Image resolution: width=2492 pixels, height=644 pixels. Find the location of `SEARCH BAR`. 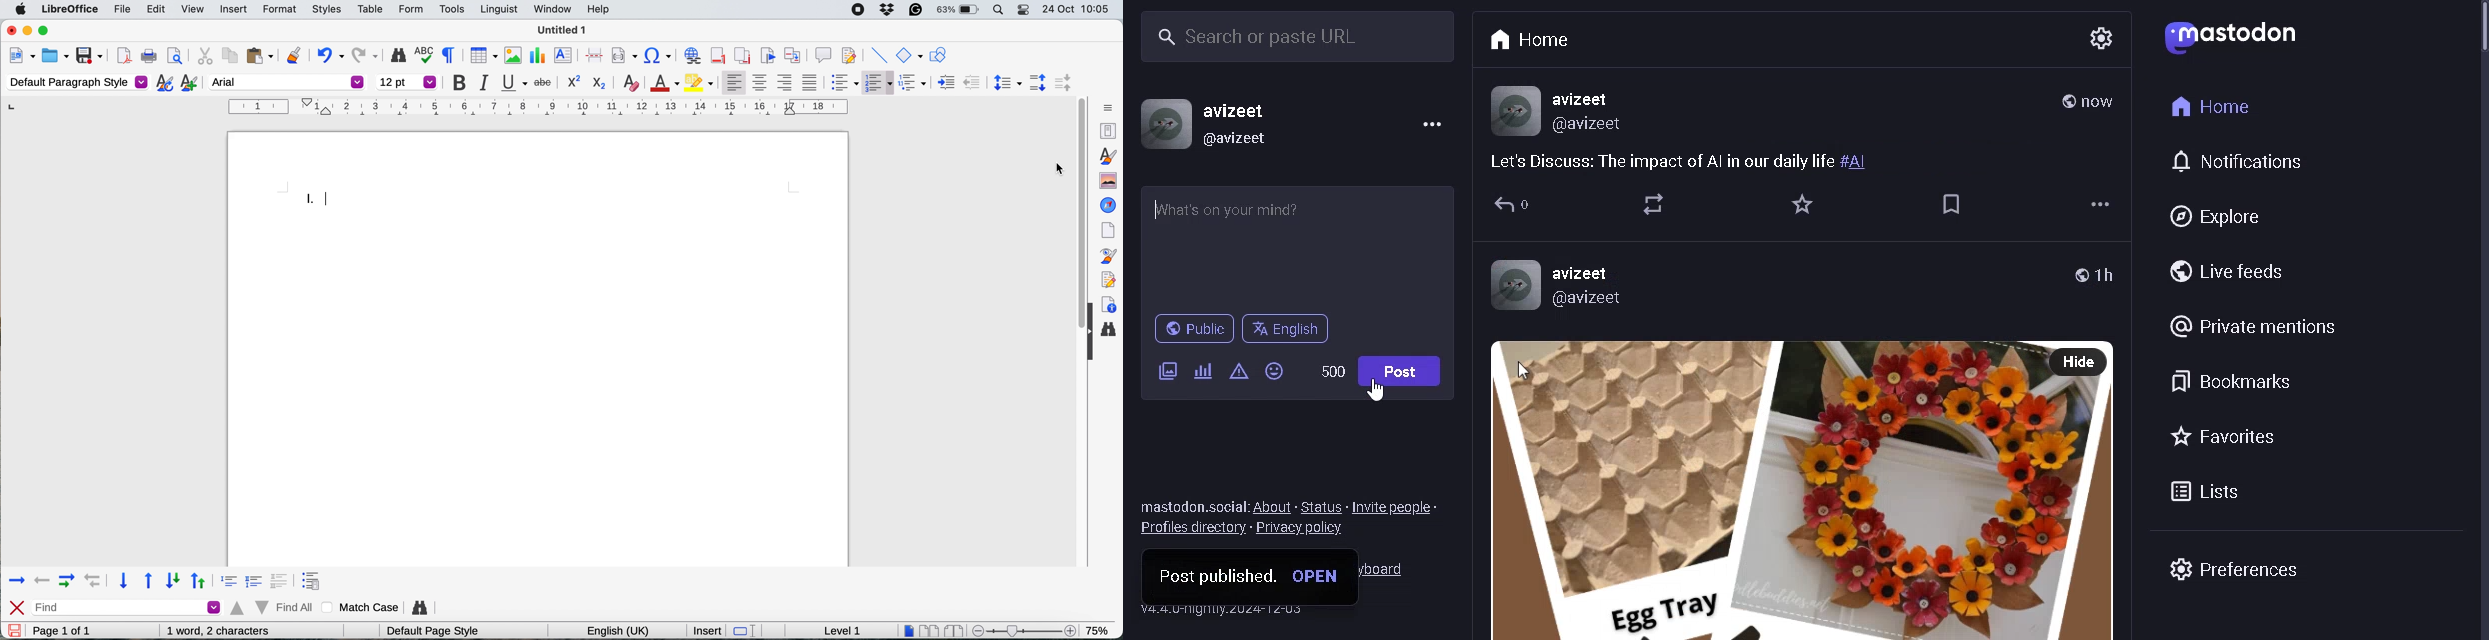

SEARCH BAR is located at coordinates (1300, 38).